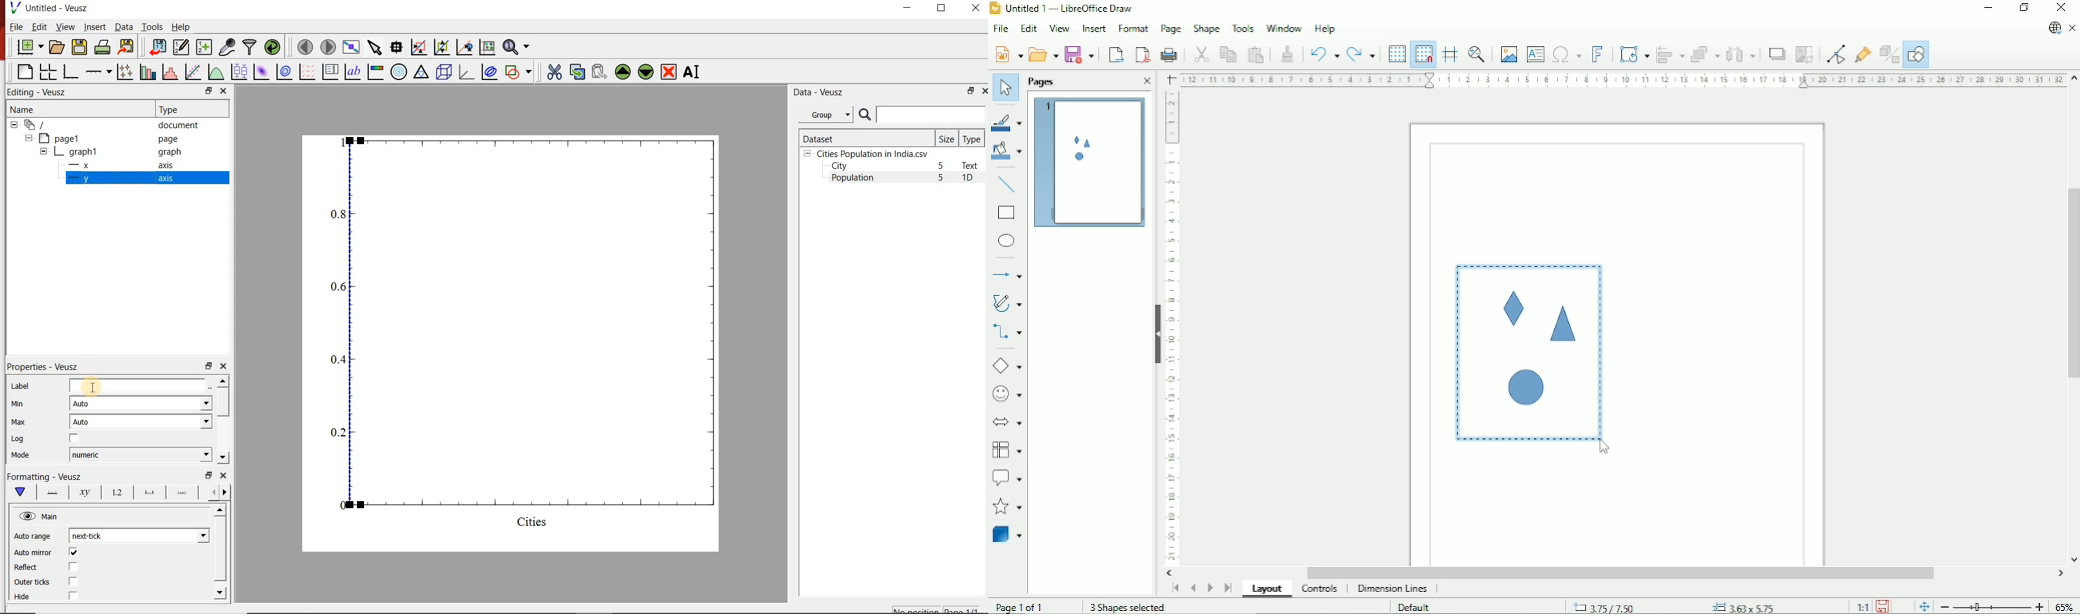 The height and width of the screenshot is (616, 2100). I want to click on export to graphics format, so click(126, 48).